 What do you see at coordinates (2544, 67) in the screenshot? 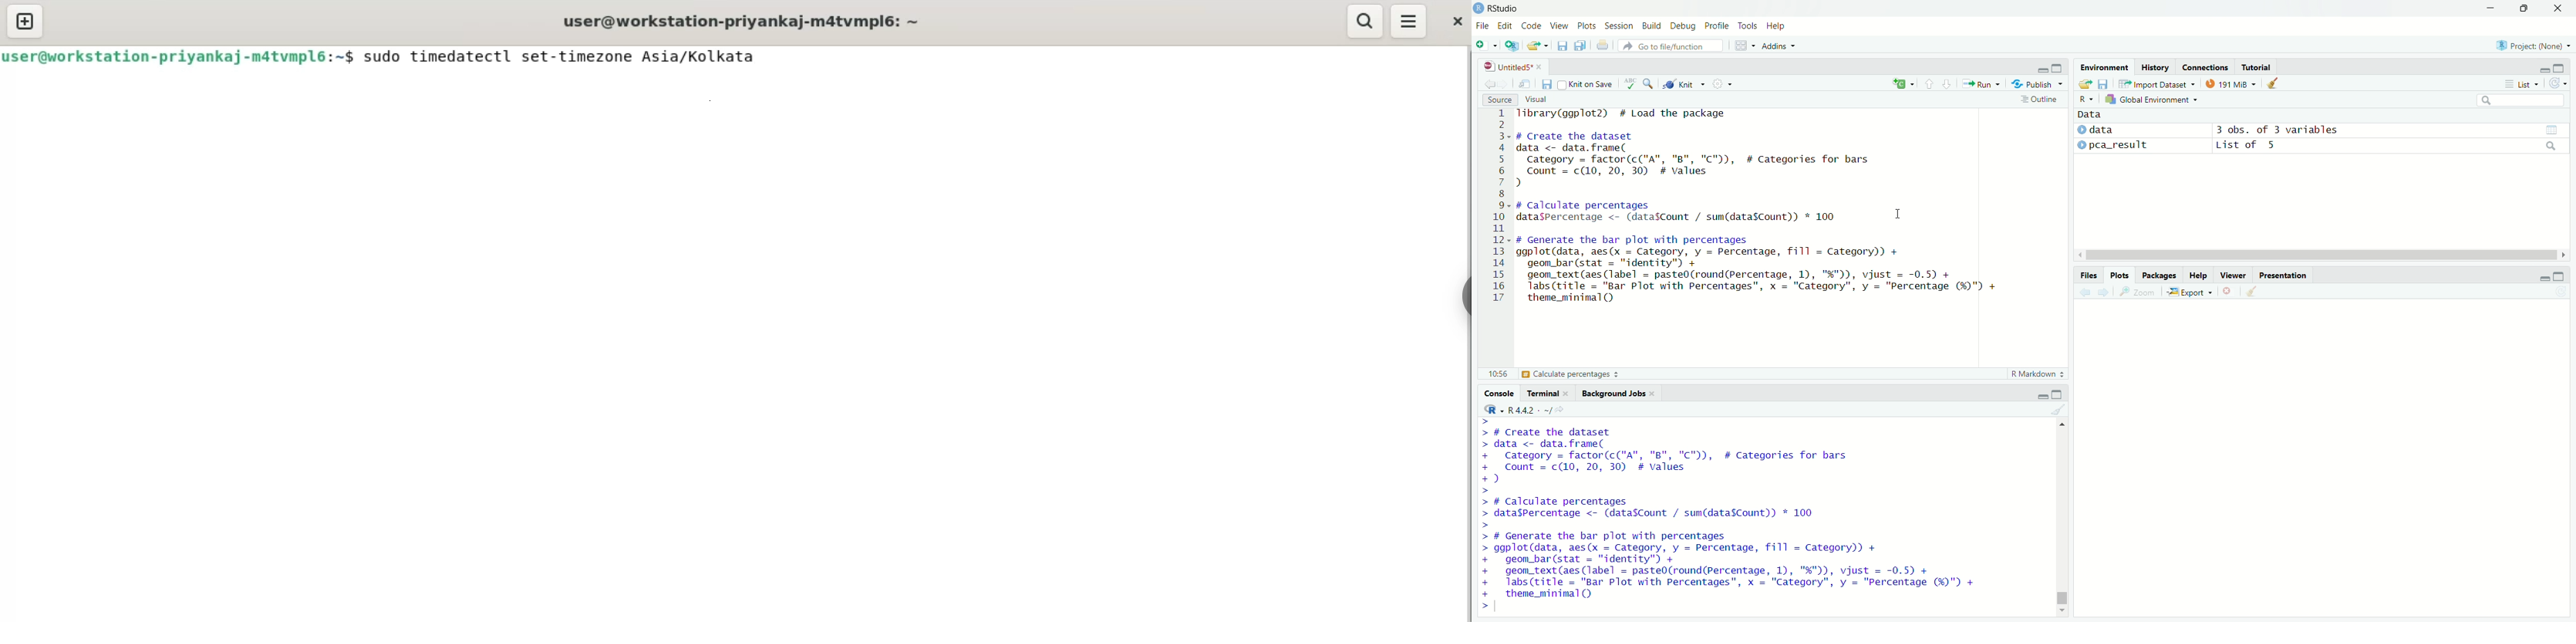
I see `minimize` at bounding box center [2544, 67].